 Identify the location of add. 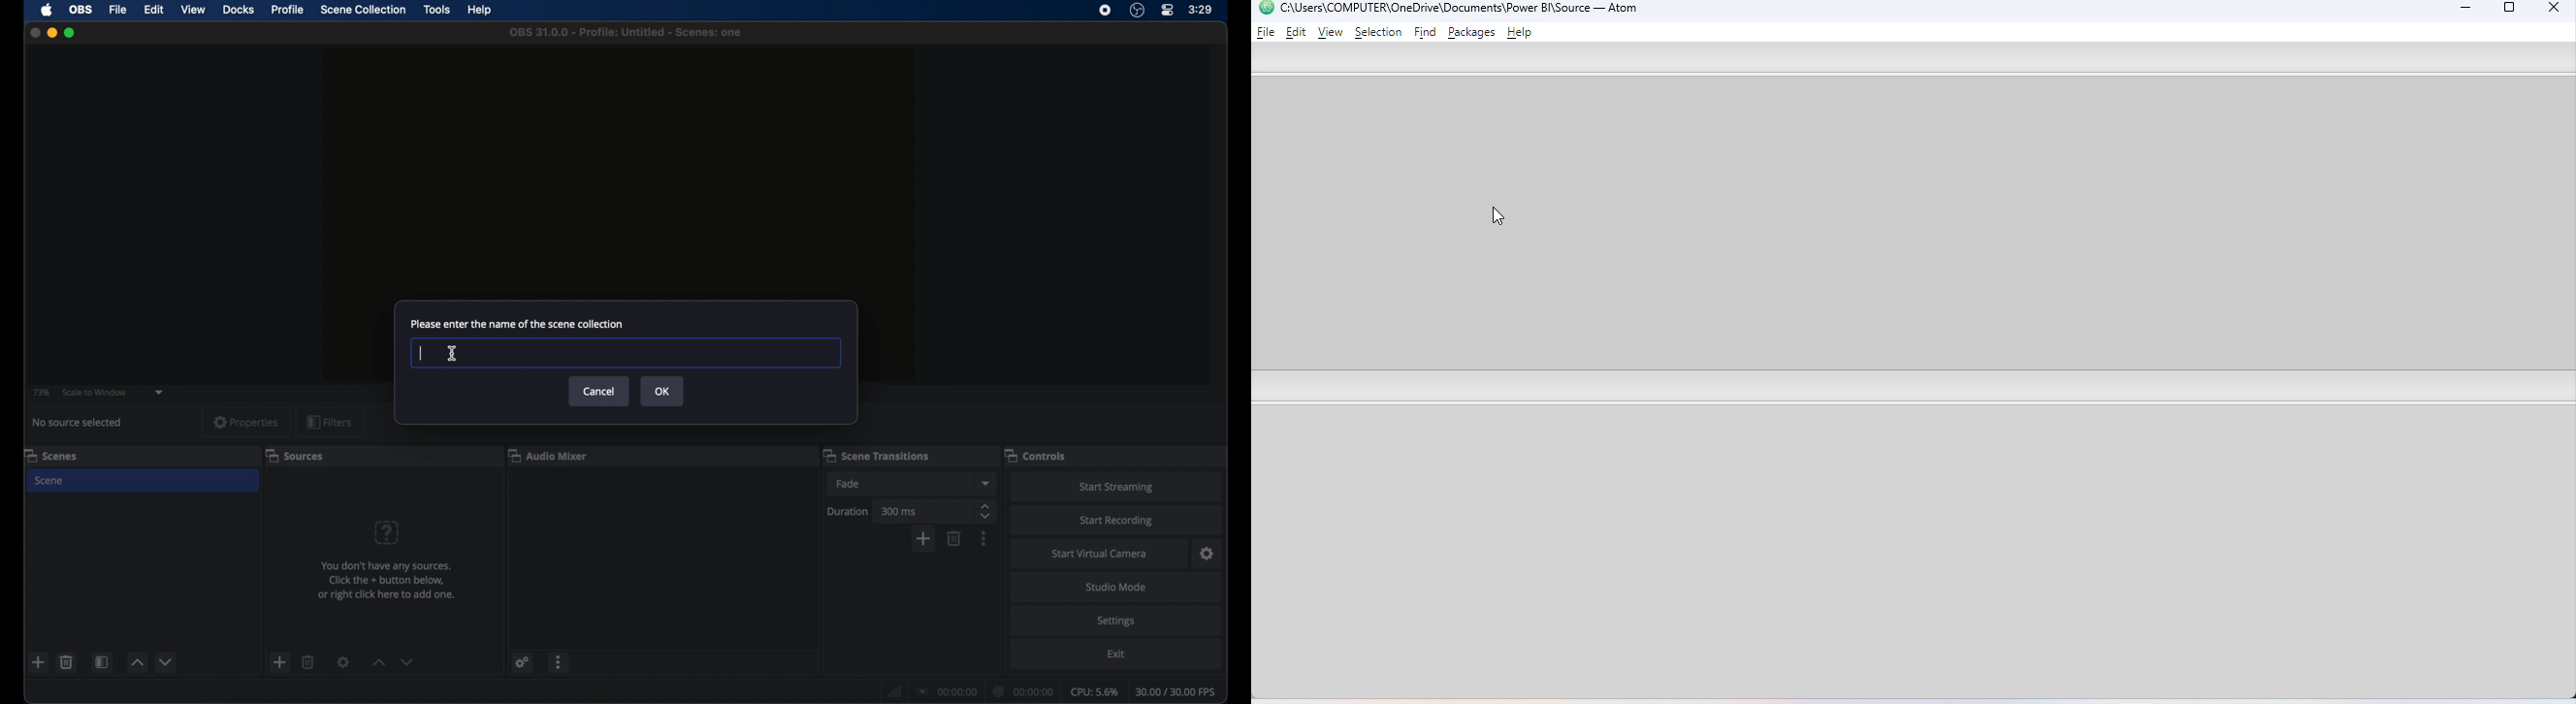
(279, 662).